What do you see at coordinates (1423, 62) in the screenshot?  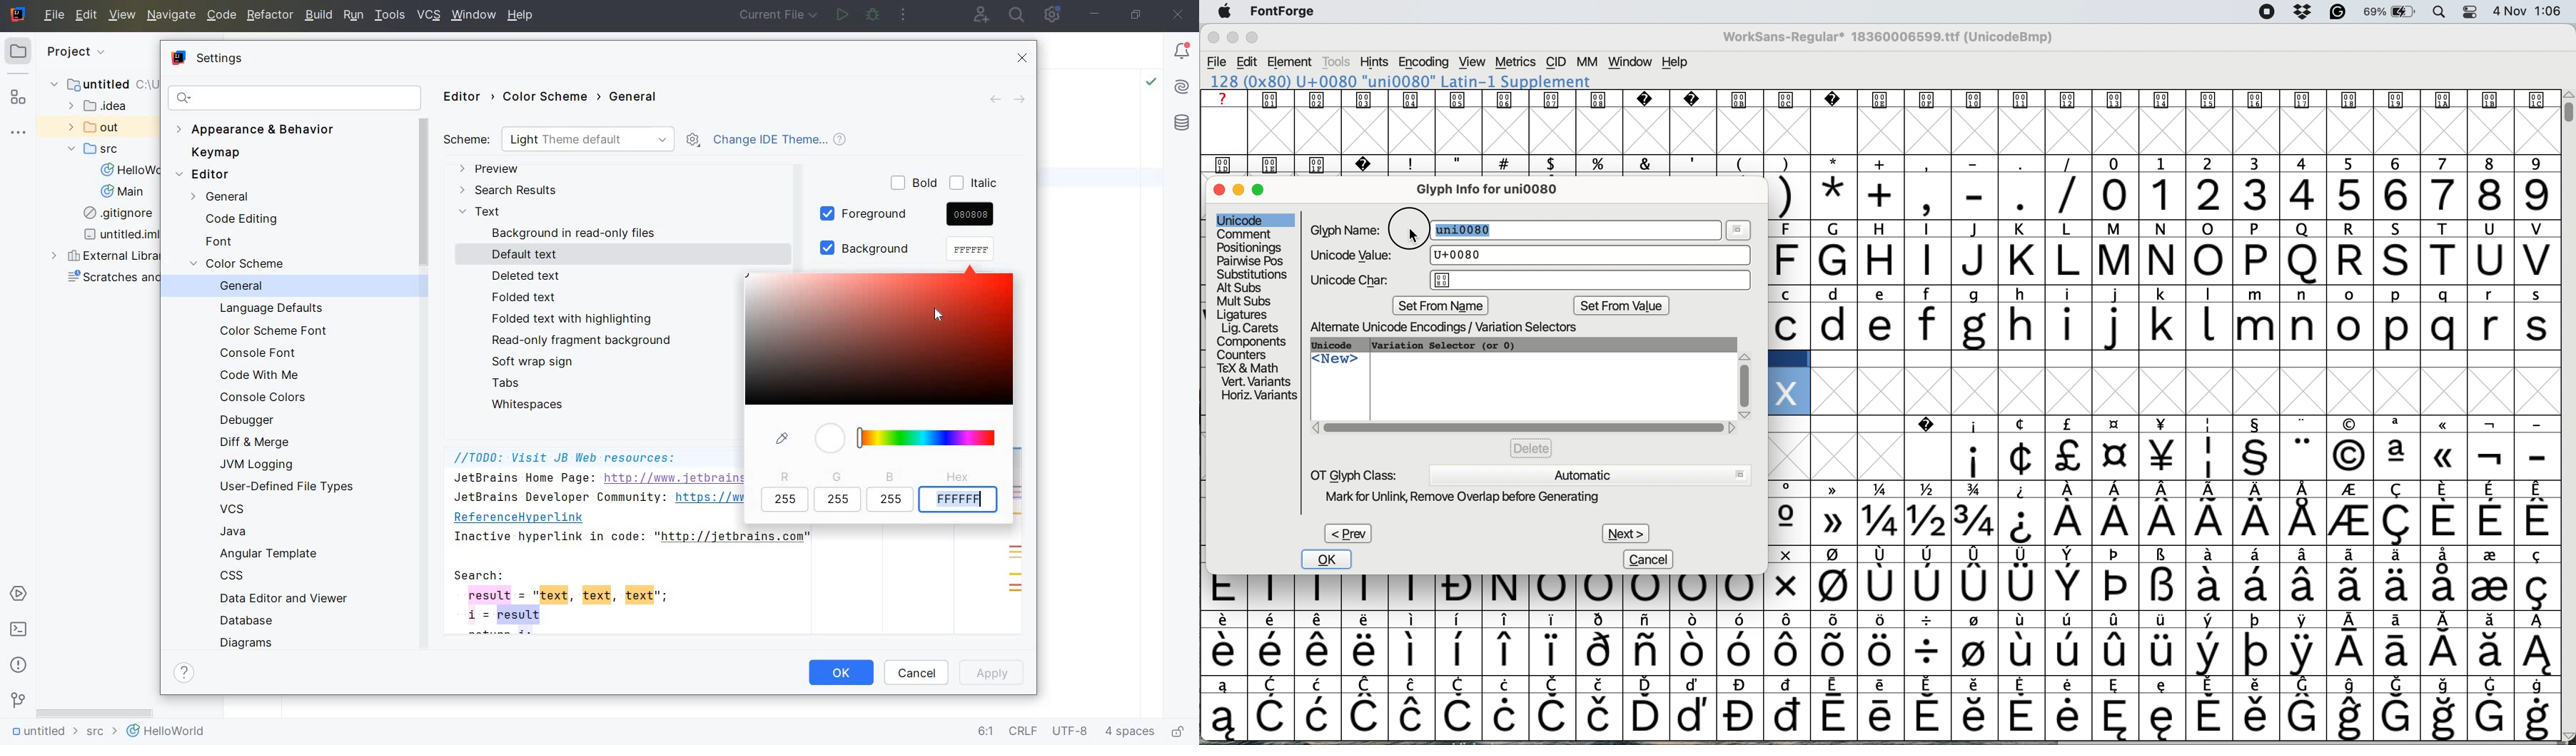 I see `encoding` at bounding box center [1423, 62].